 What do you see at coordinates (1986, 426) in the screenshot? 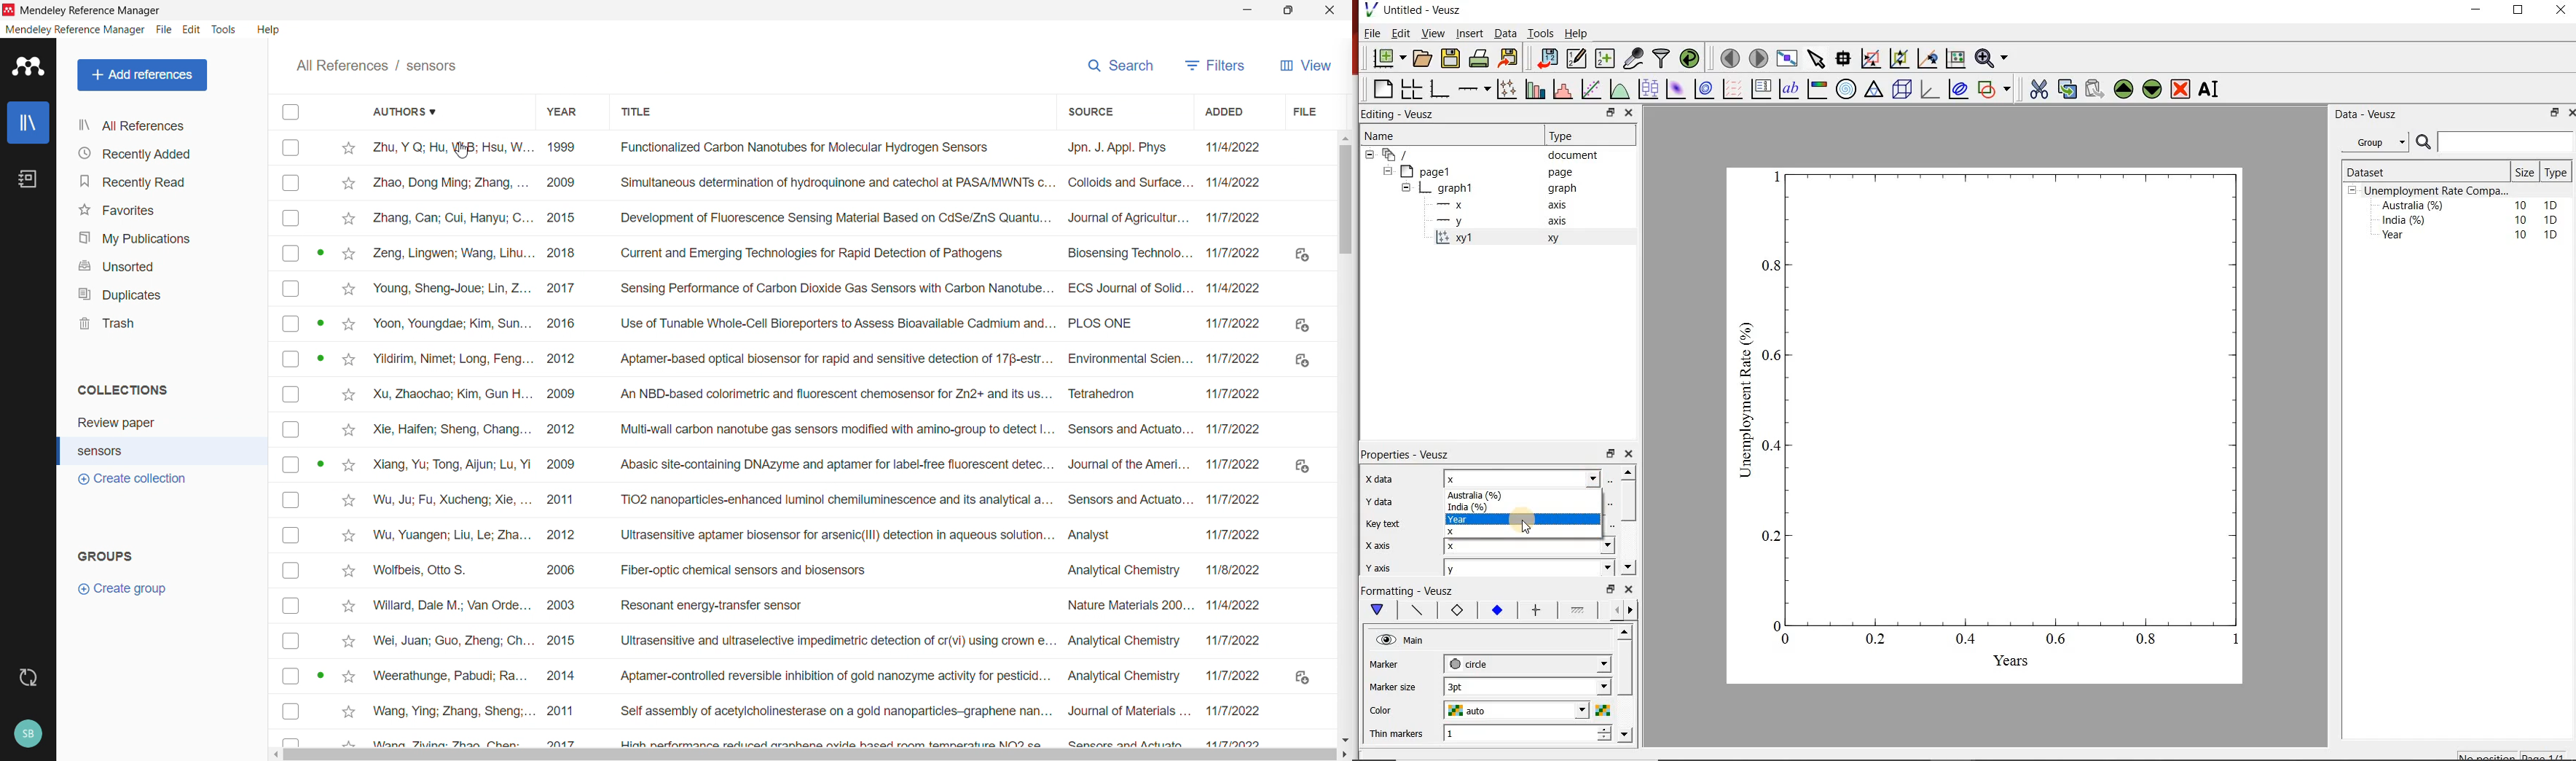
I see `graph chart` at bounding box center [1986, 426].